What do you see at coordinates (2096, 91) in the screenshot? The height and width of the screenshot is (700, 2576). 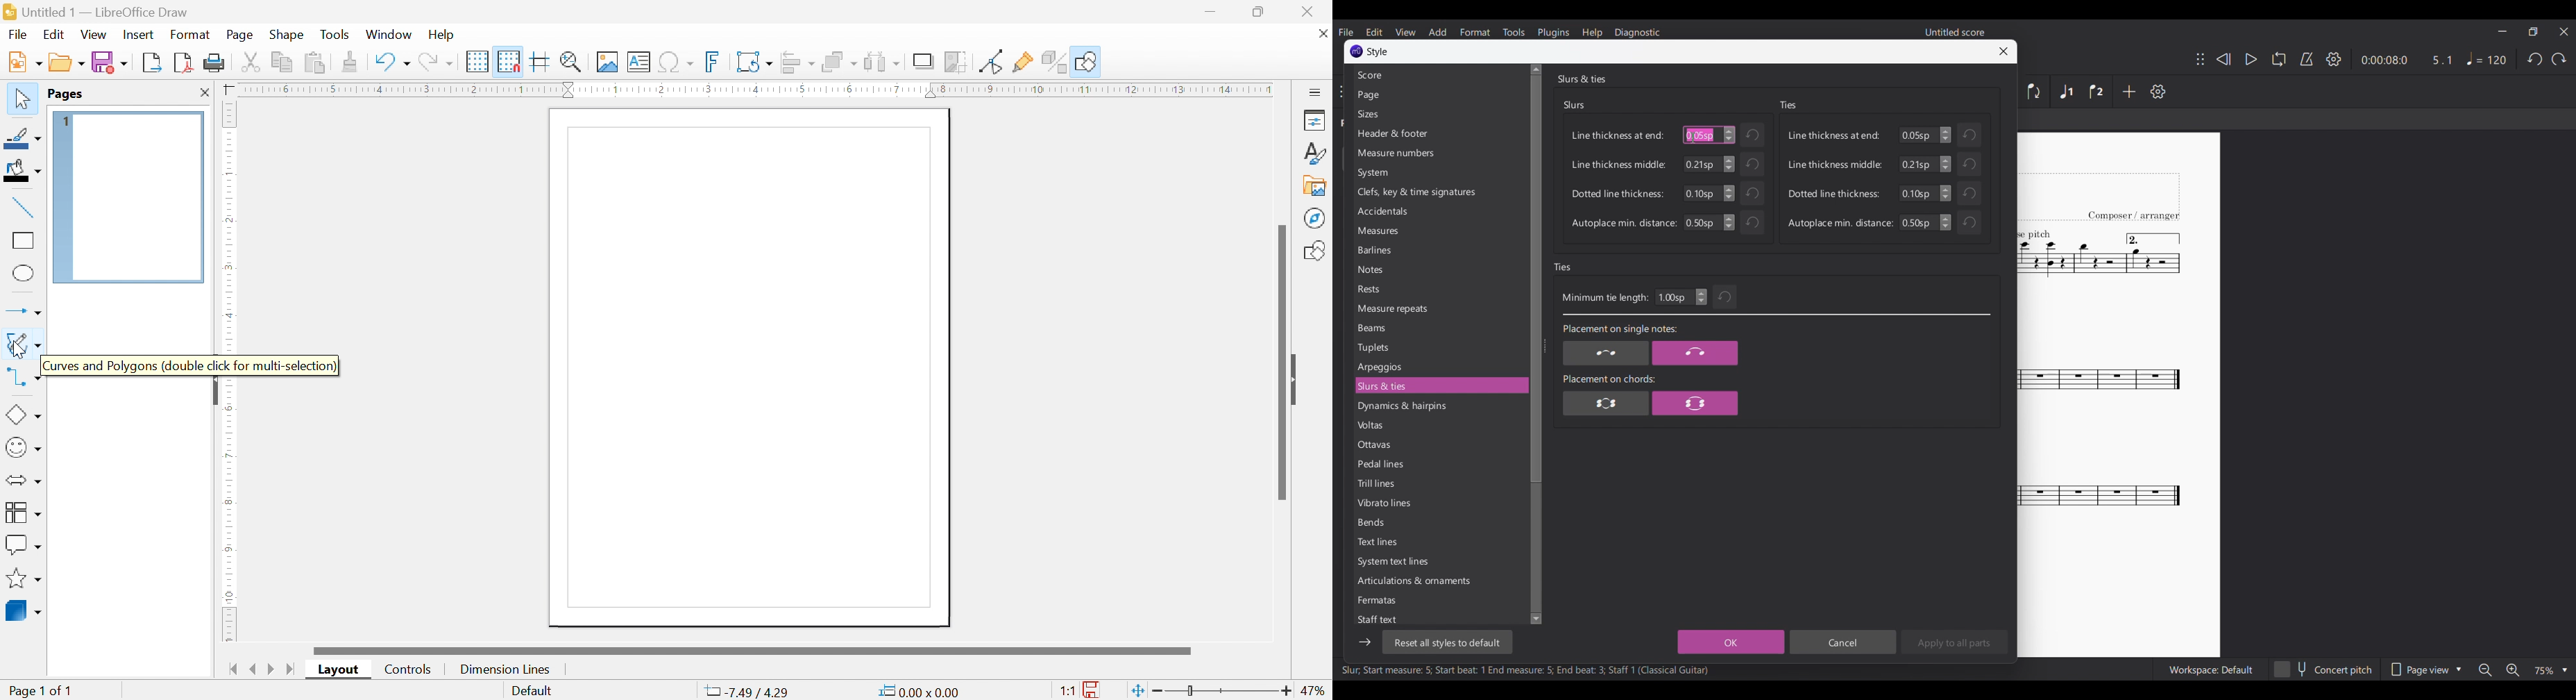 I see `Voice 2` at bounding box center [2096, 91].